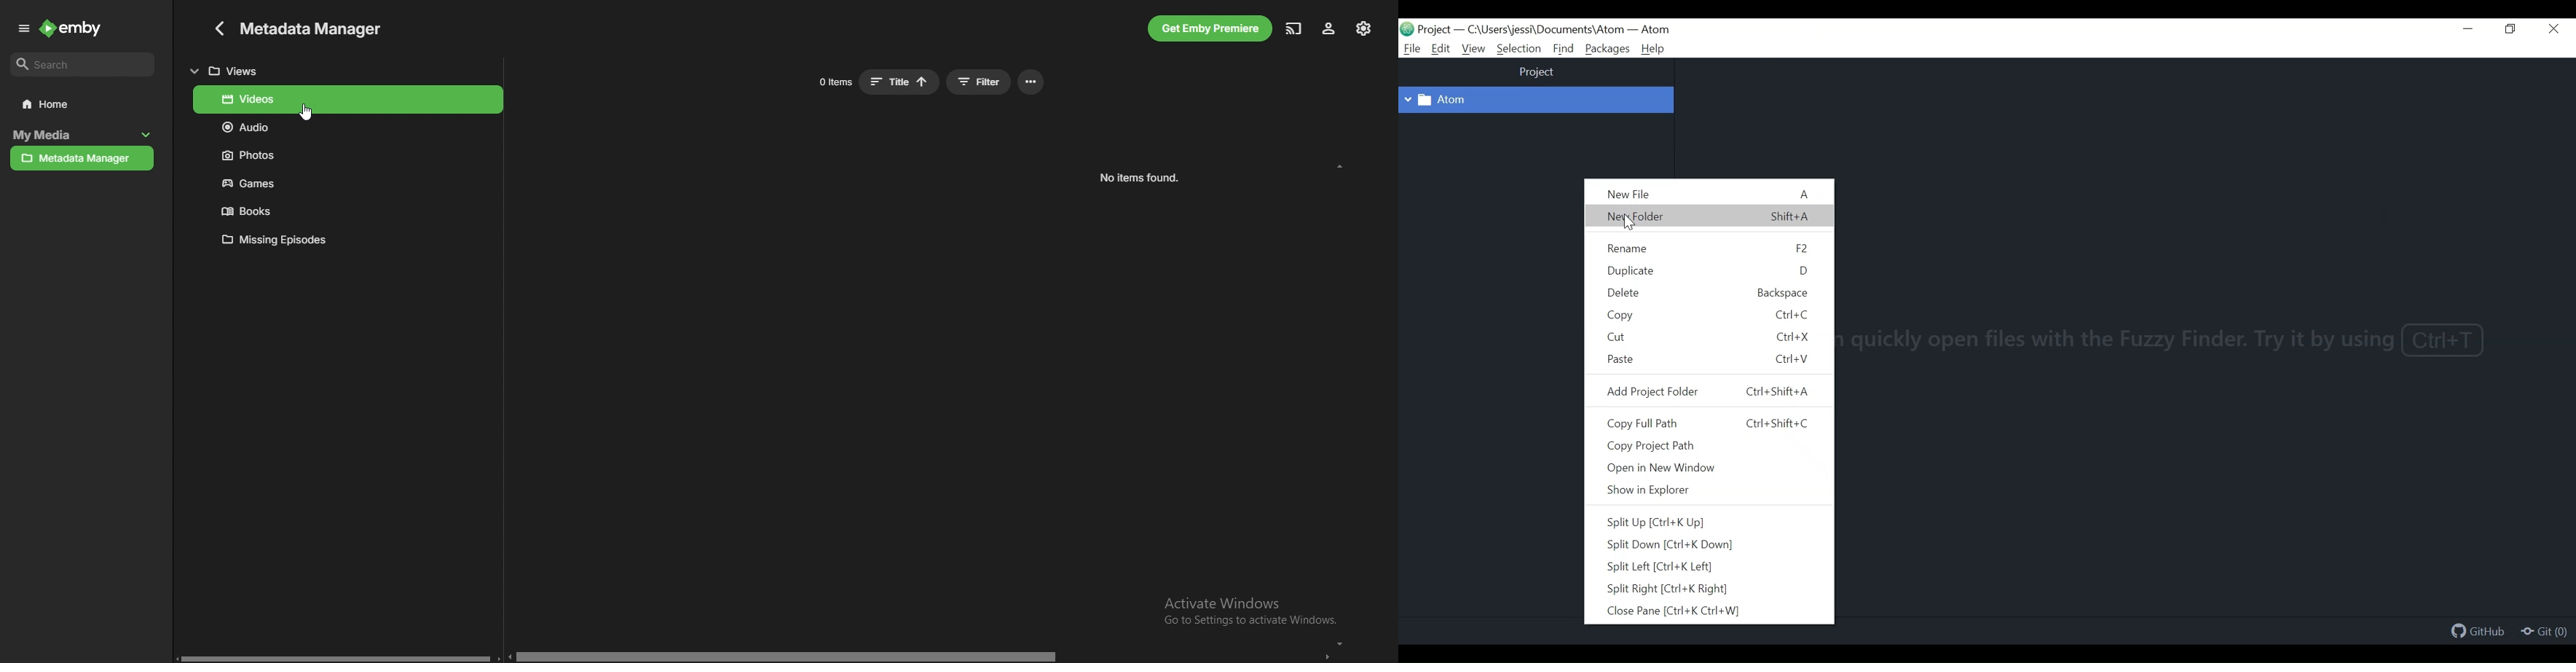 Image resolution: width=2576 pixels, height=672 pixels. What do you see at coordinates (785, 657) in the screenshot?
I see `horizontal scroll bar` at bounding box center [785, 657].